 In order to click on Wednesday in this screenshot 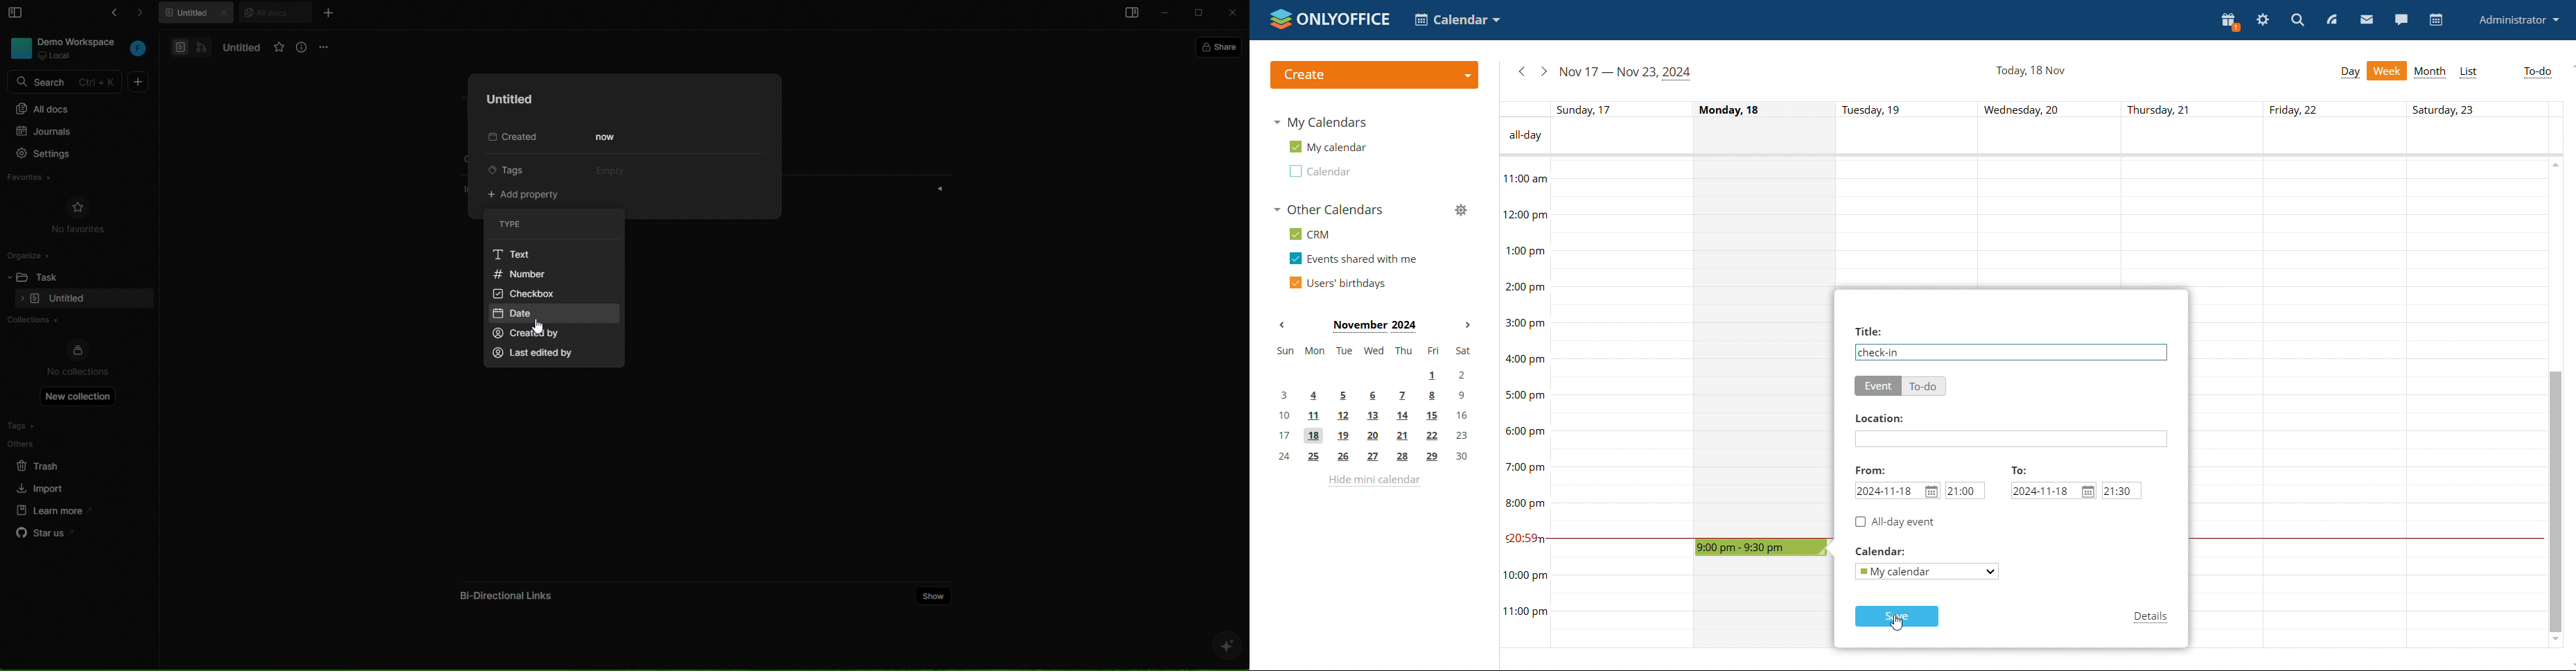, I will do `click(2049, 222)`.